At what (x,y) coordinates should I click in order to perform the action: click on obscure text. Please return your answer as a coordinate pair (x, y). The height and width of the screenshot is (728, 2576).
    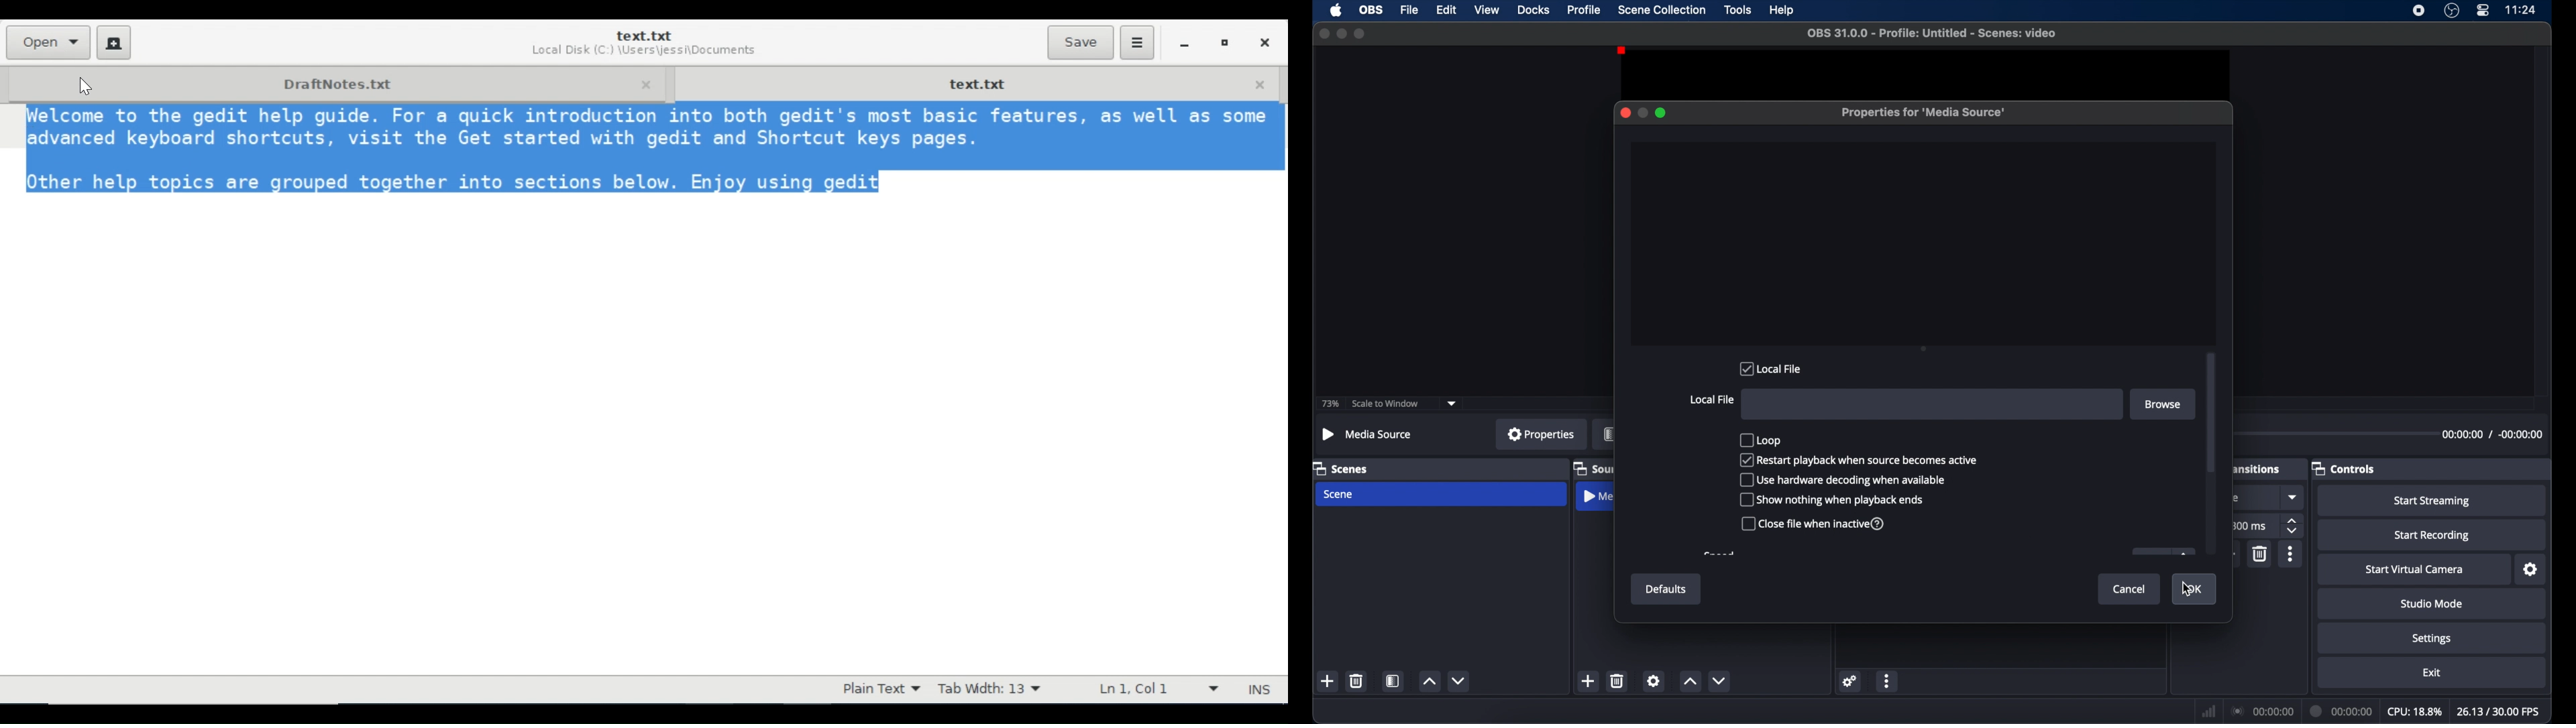
    Looking at the image, I should click on (1718, 554).